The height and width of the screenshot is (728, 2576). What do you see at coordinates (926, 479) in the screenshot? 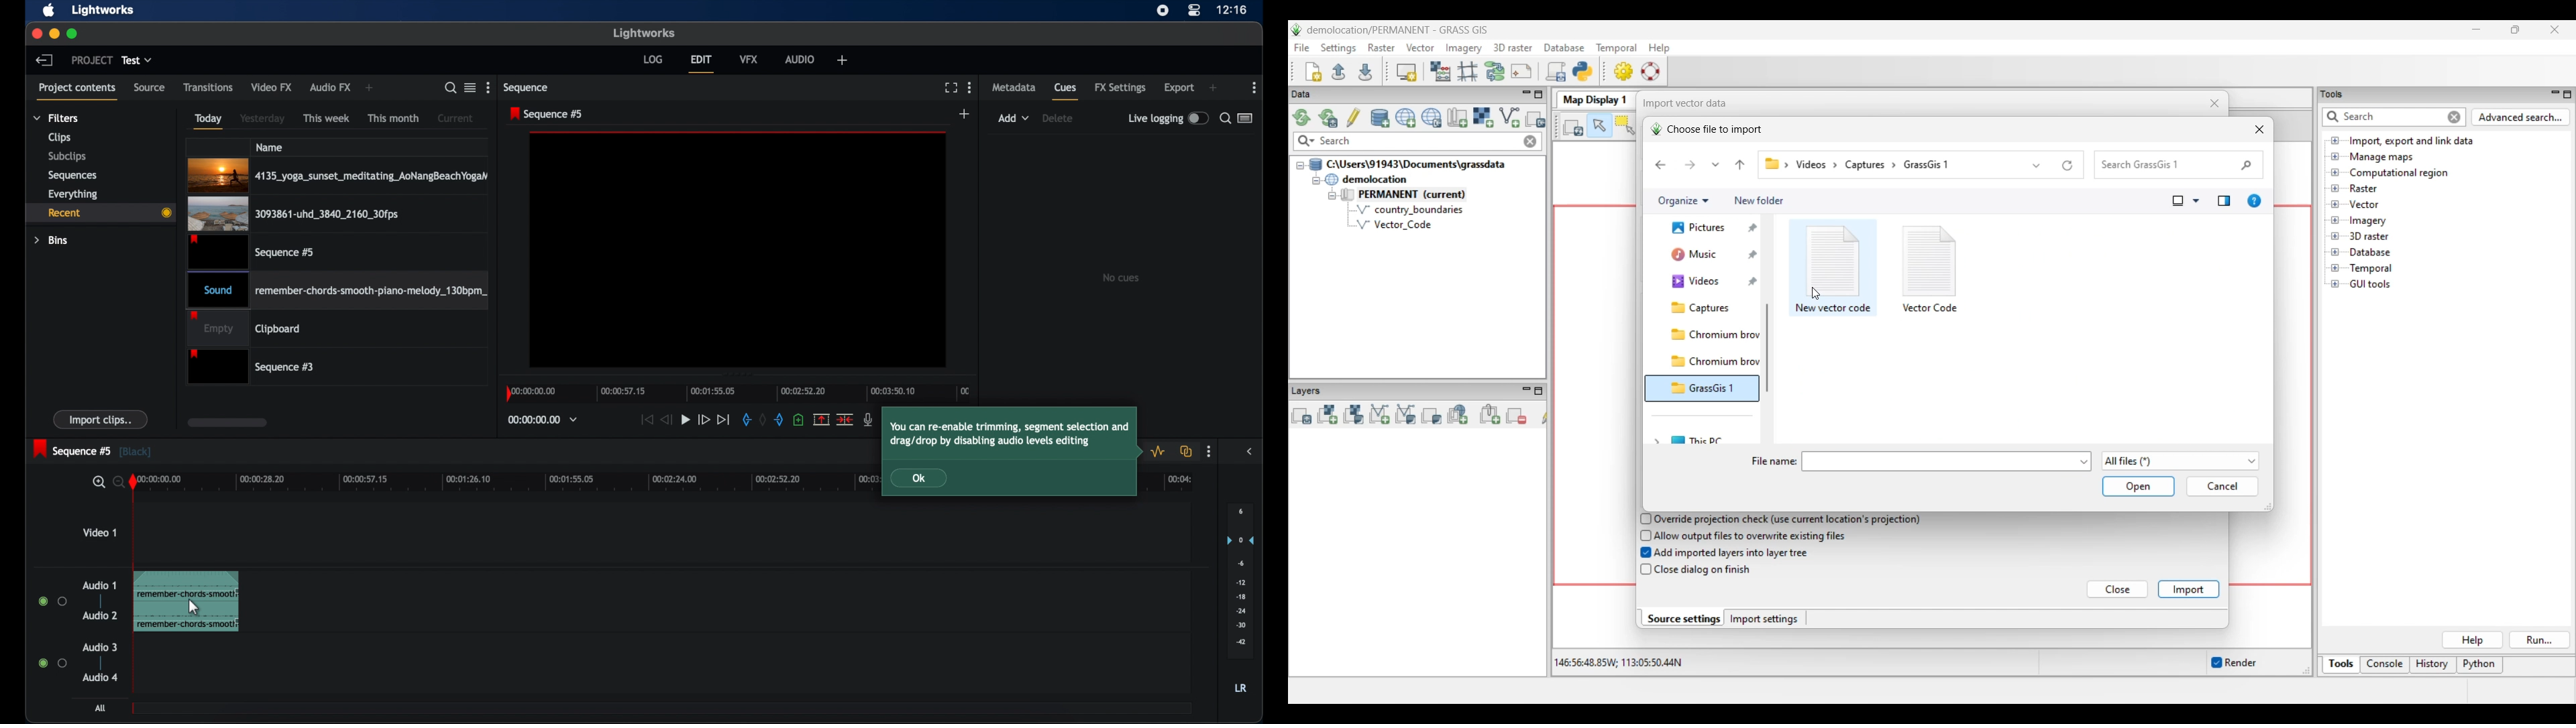
I see `Ok` at bounding box center [926, 479].